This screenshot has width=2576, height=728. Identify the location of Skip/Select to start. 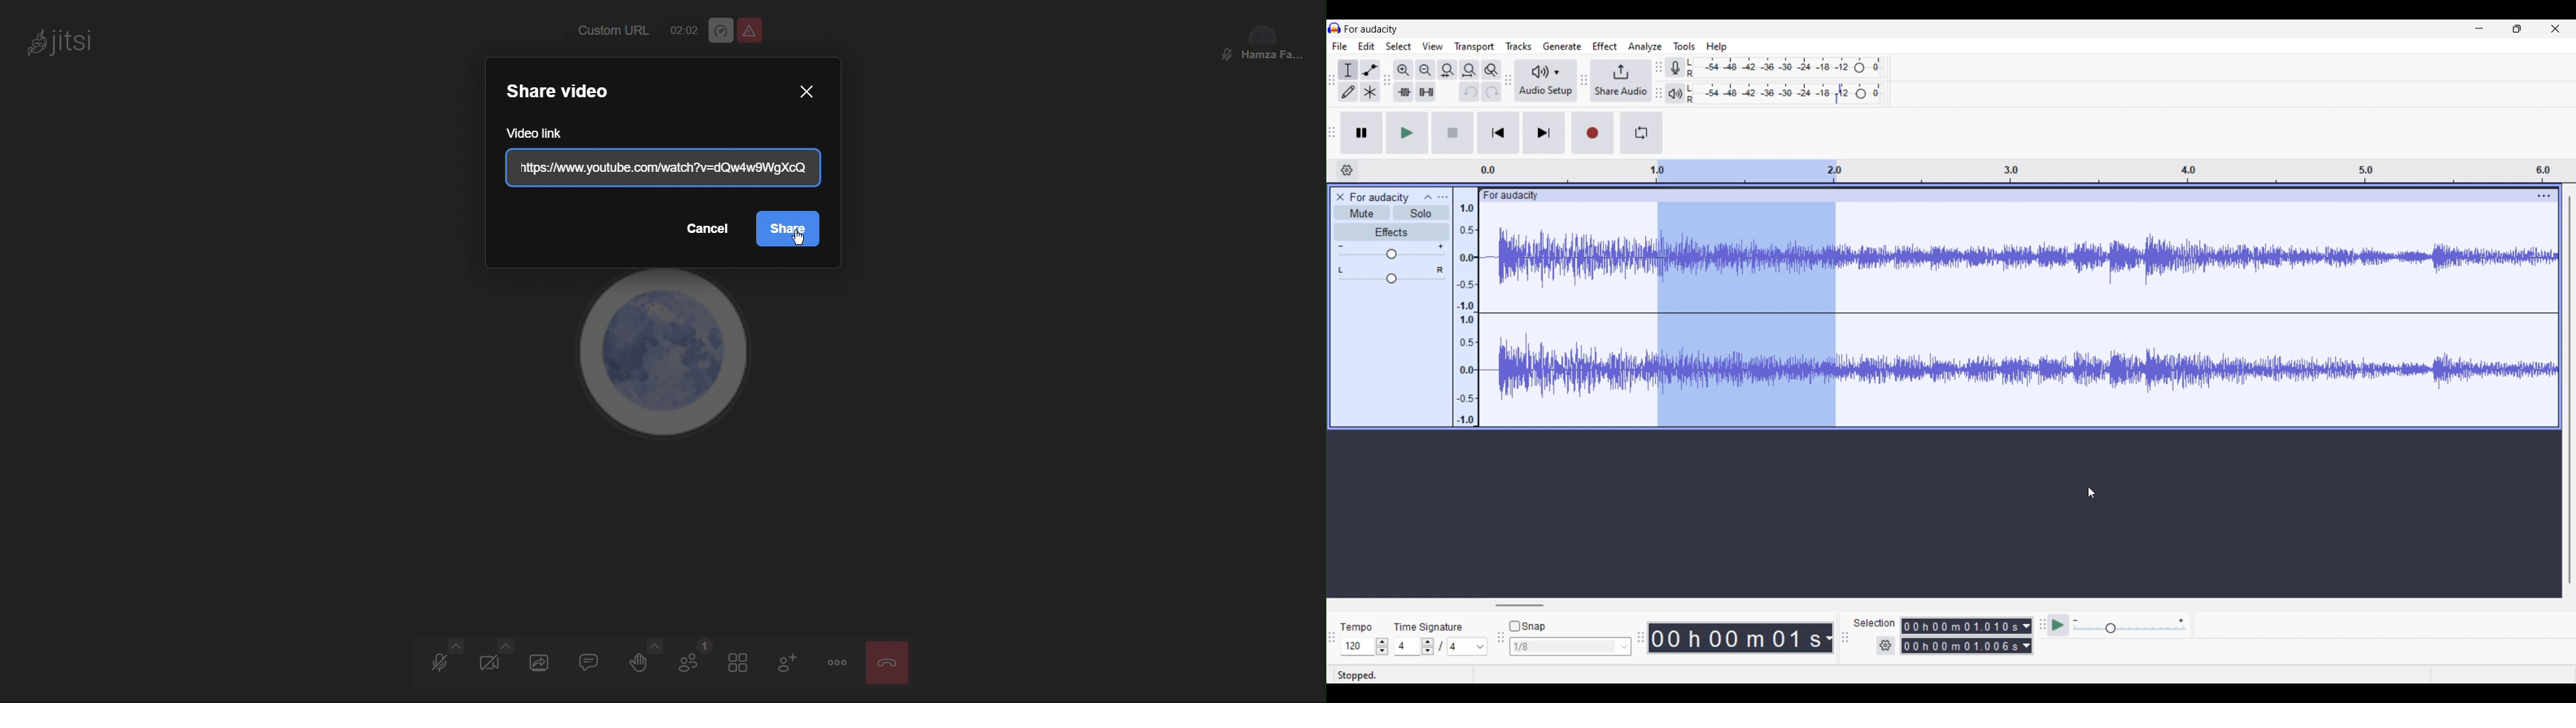
(1498, 133).